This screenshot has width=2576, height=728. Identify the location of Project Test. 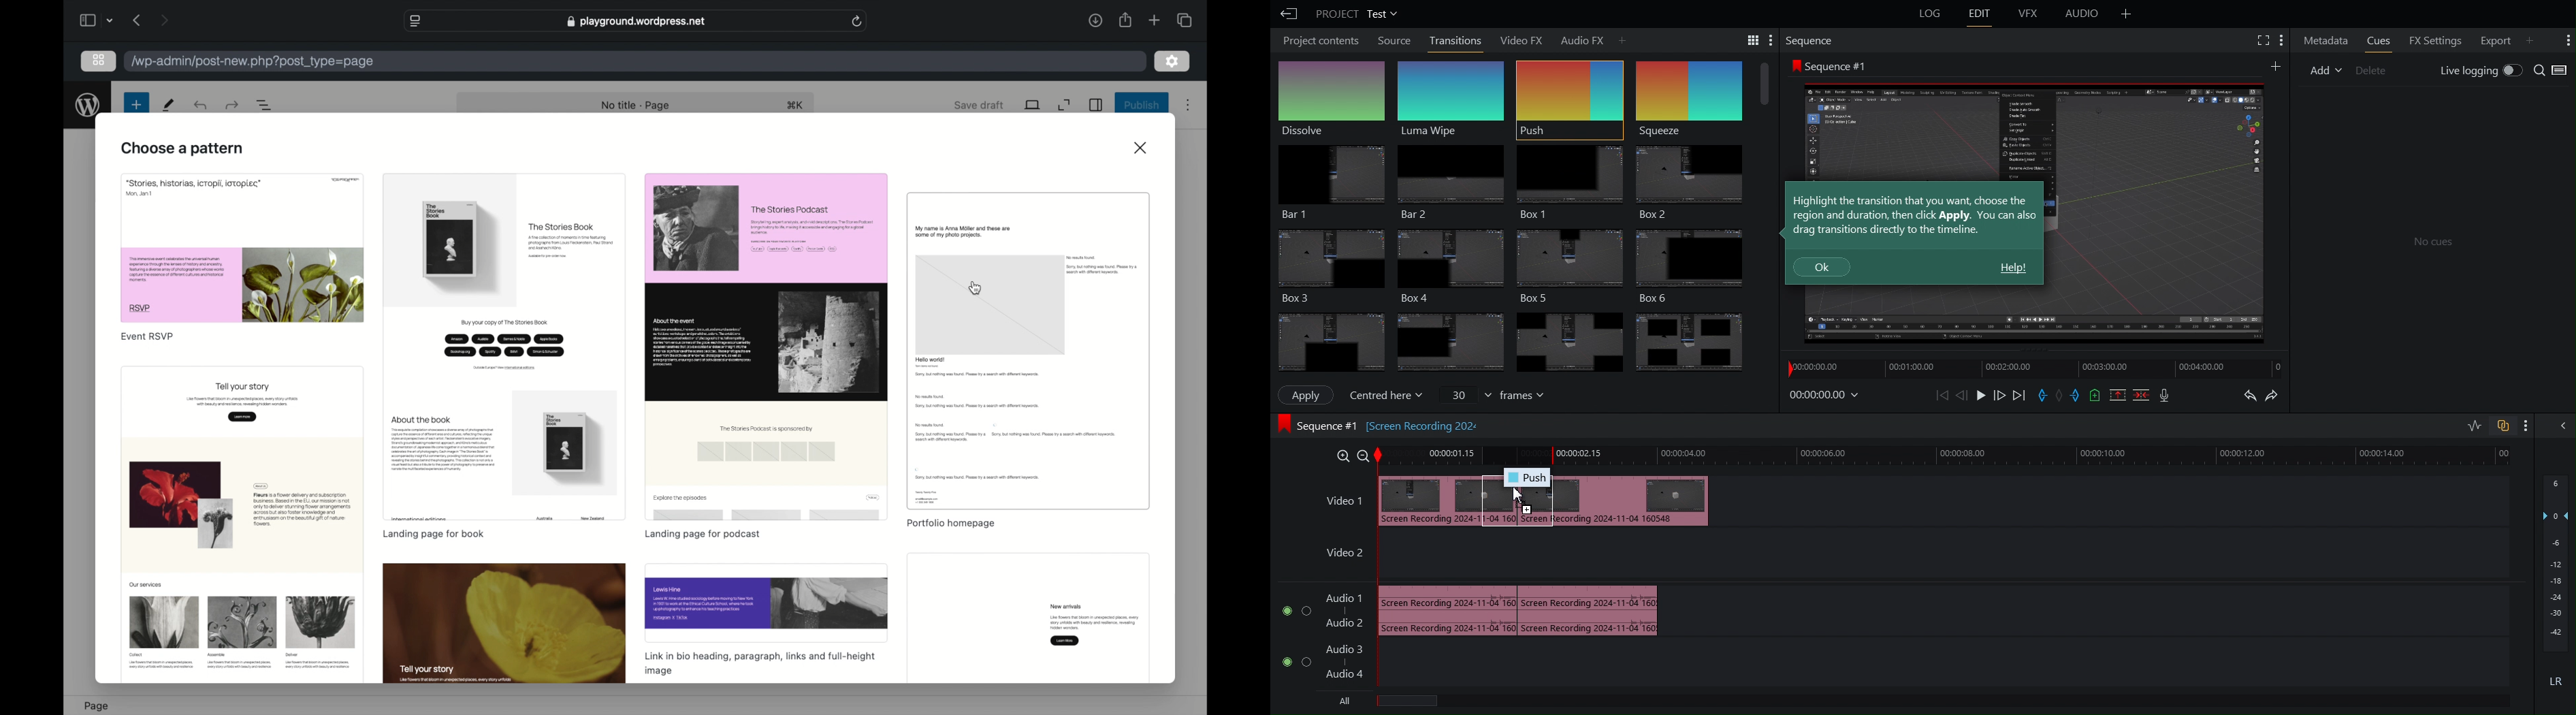
(1355, 14).